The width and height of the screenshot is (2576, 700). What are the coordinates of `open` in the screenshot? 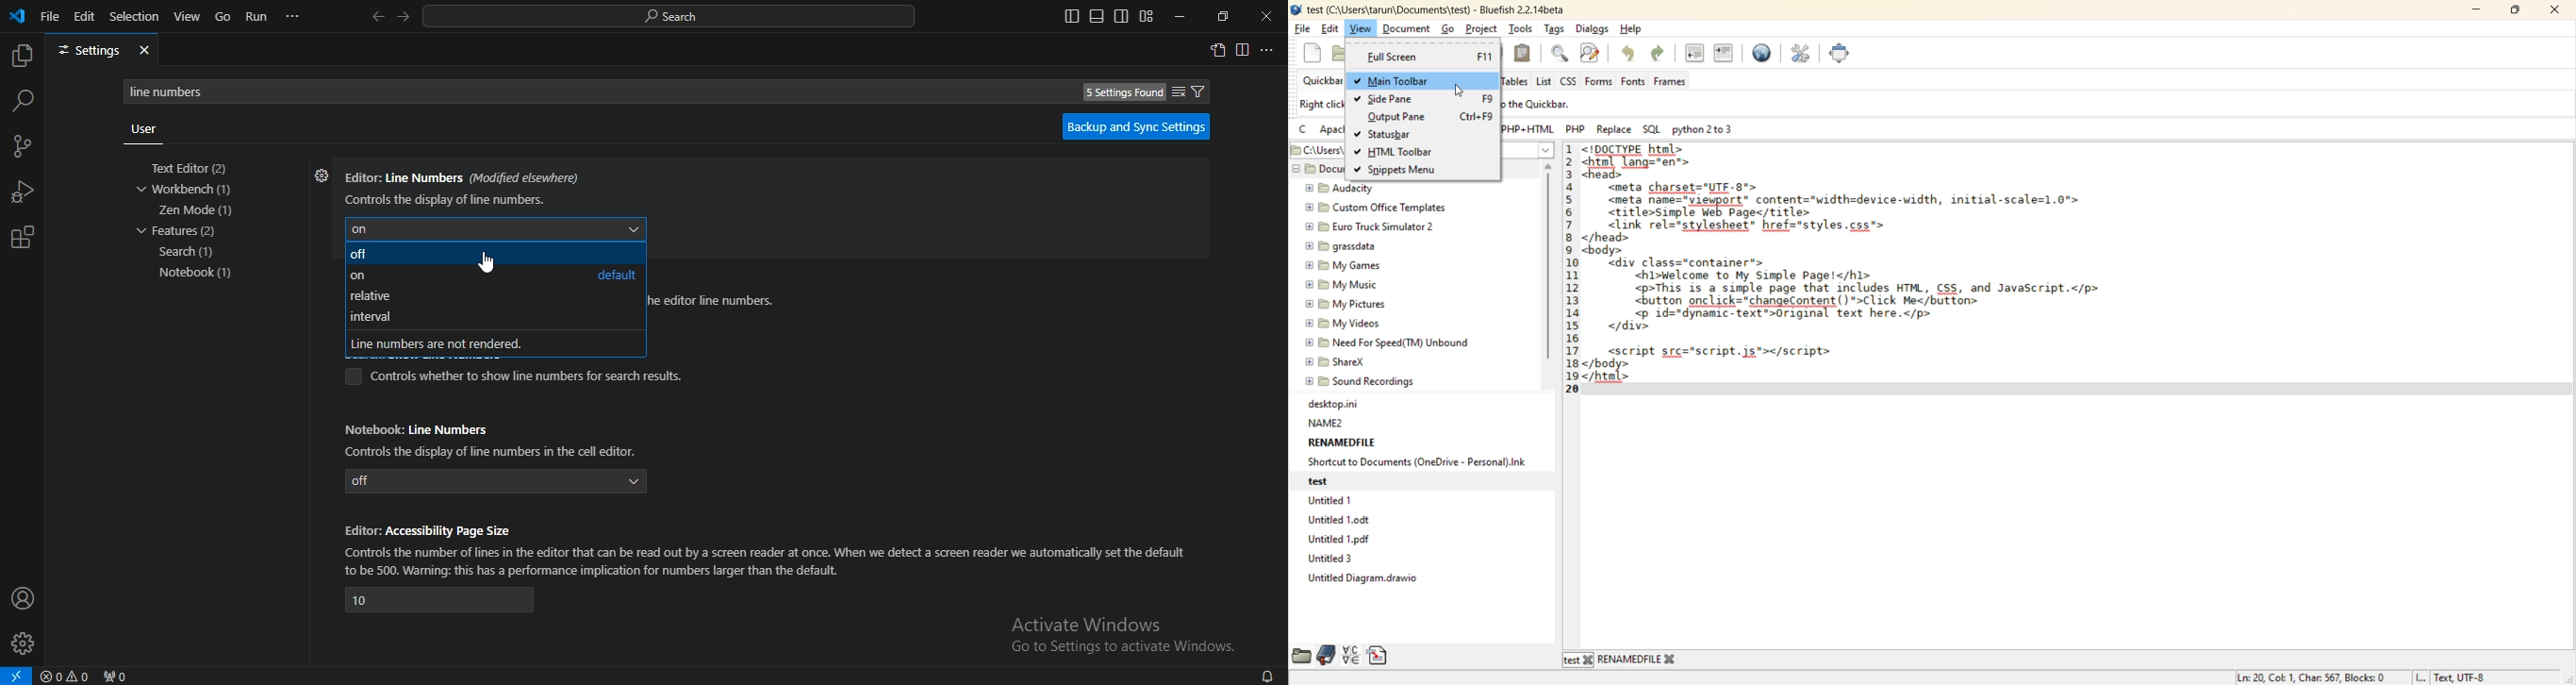 It's located at (1344, 52).